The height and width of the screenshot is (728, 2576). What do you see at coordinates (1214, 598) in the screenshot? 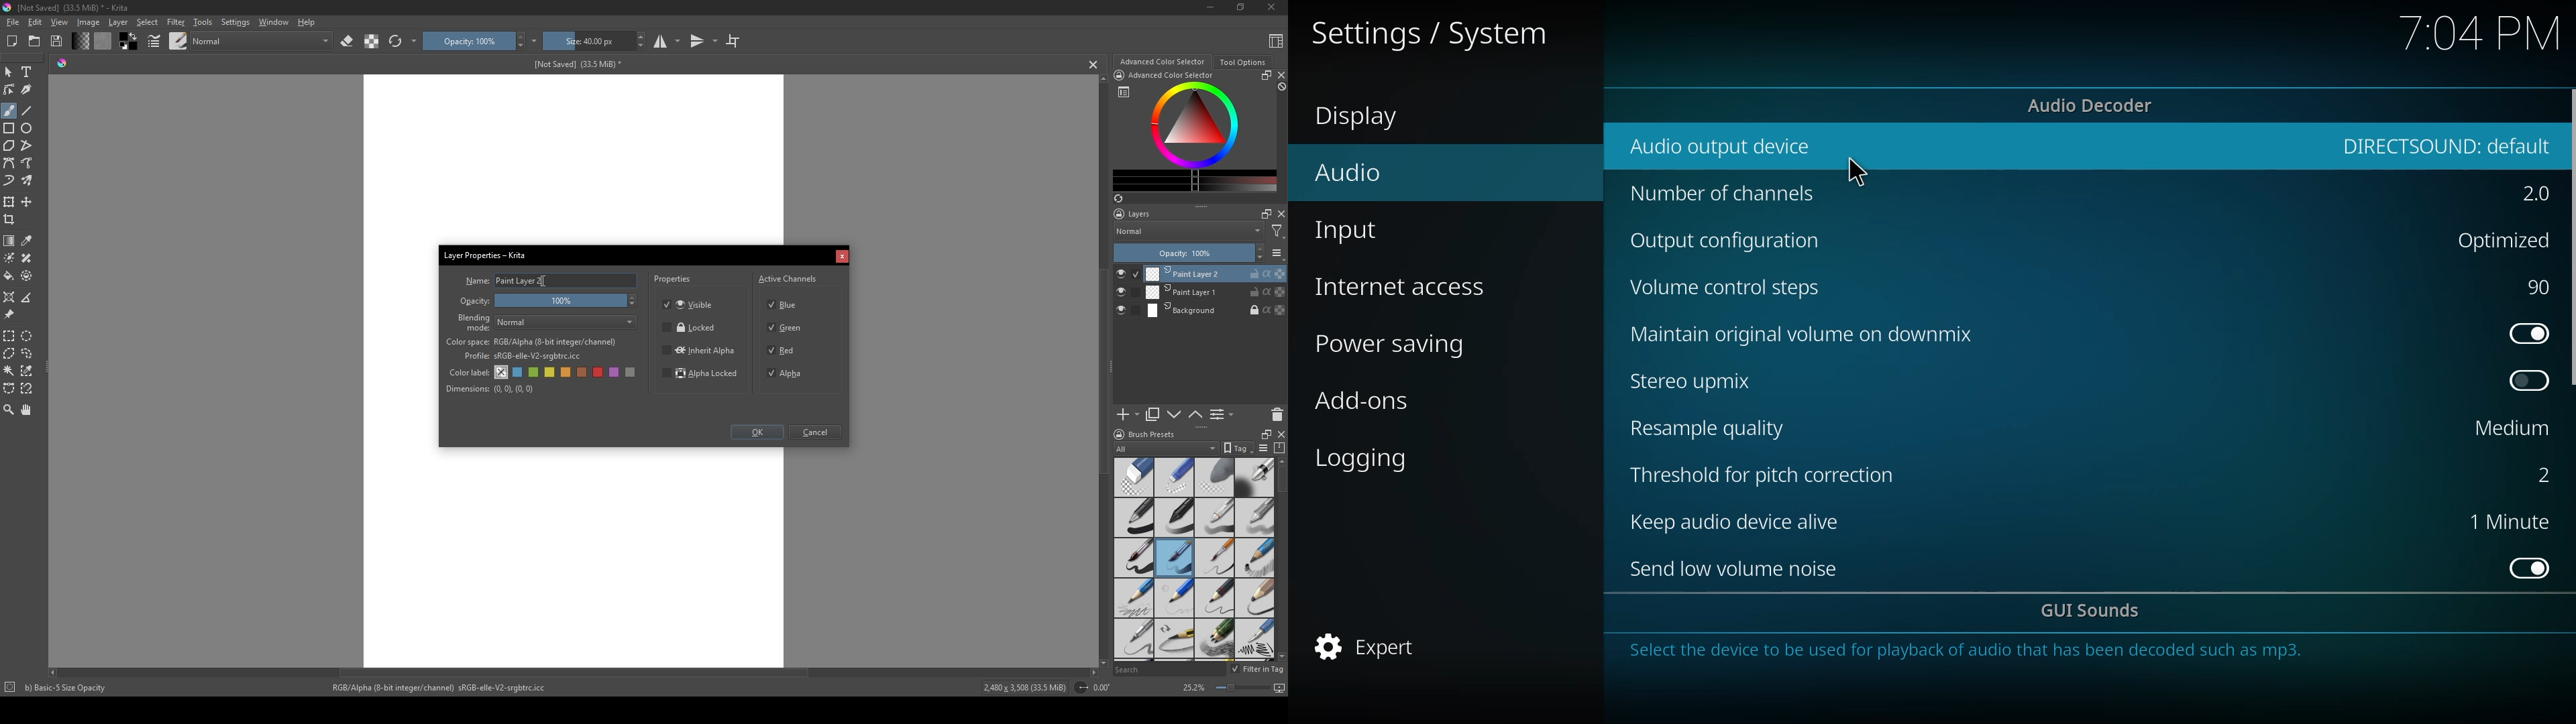
I see `pencil` at bounding box center [1214, 598].